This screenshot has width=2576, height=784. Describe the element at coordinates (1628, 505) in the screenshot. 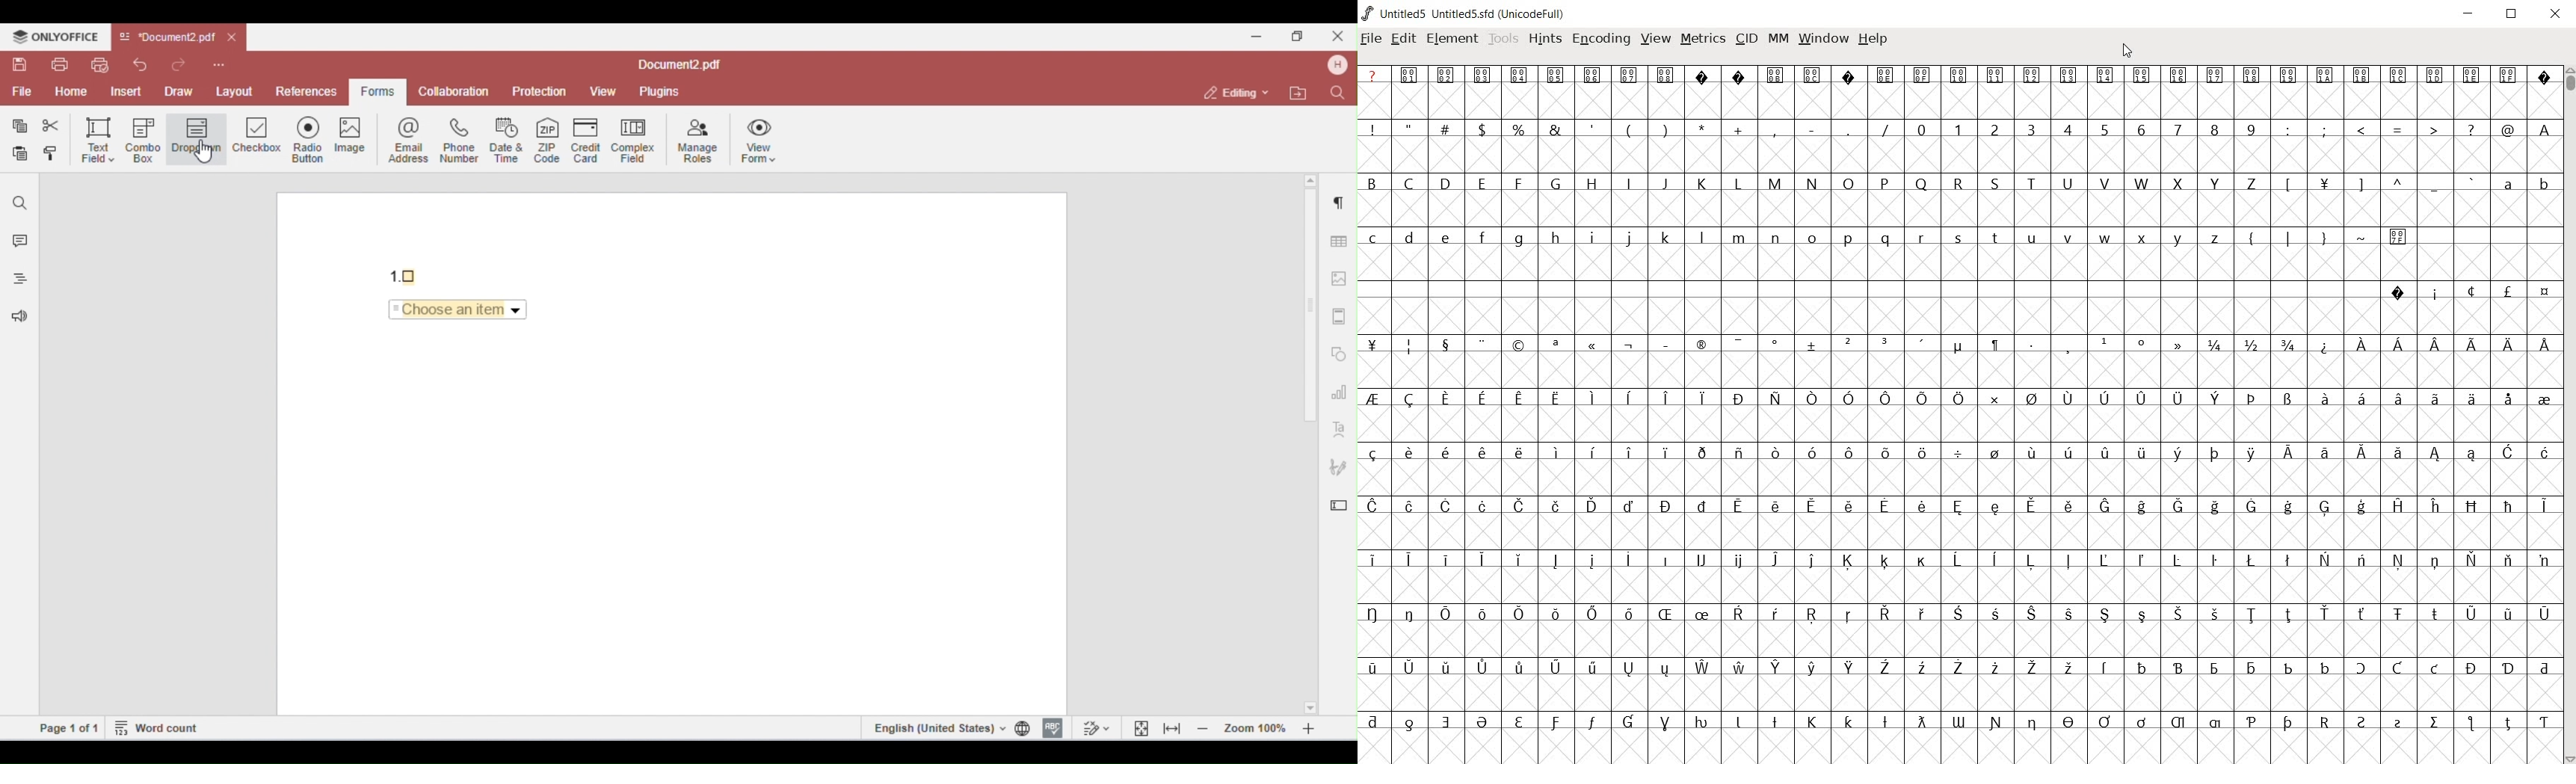

I see `Symbol` at that location.